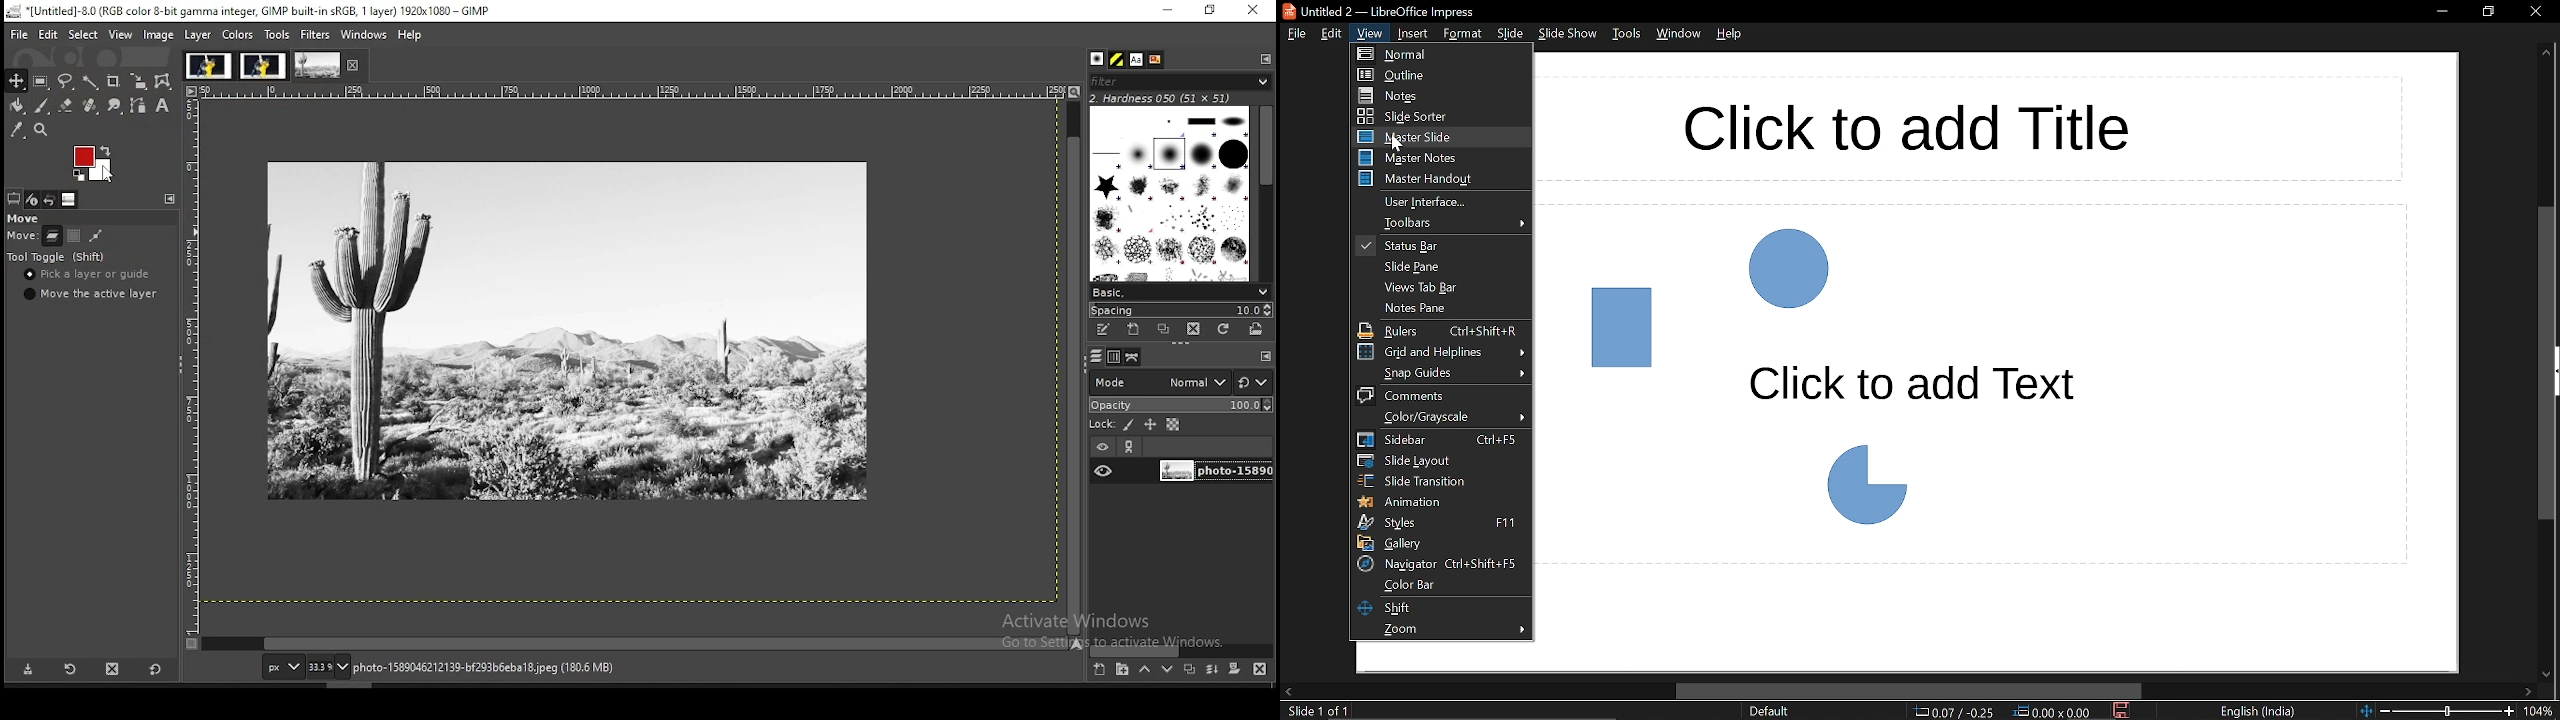  What do you see at coordinates (67, 106) in the screenshot?
I see `eraser tool` at bounding box center [67, 106].